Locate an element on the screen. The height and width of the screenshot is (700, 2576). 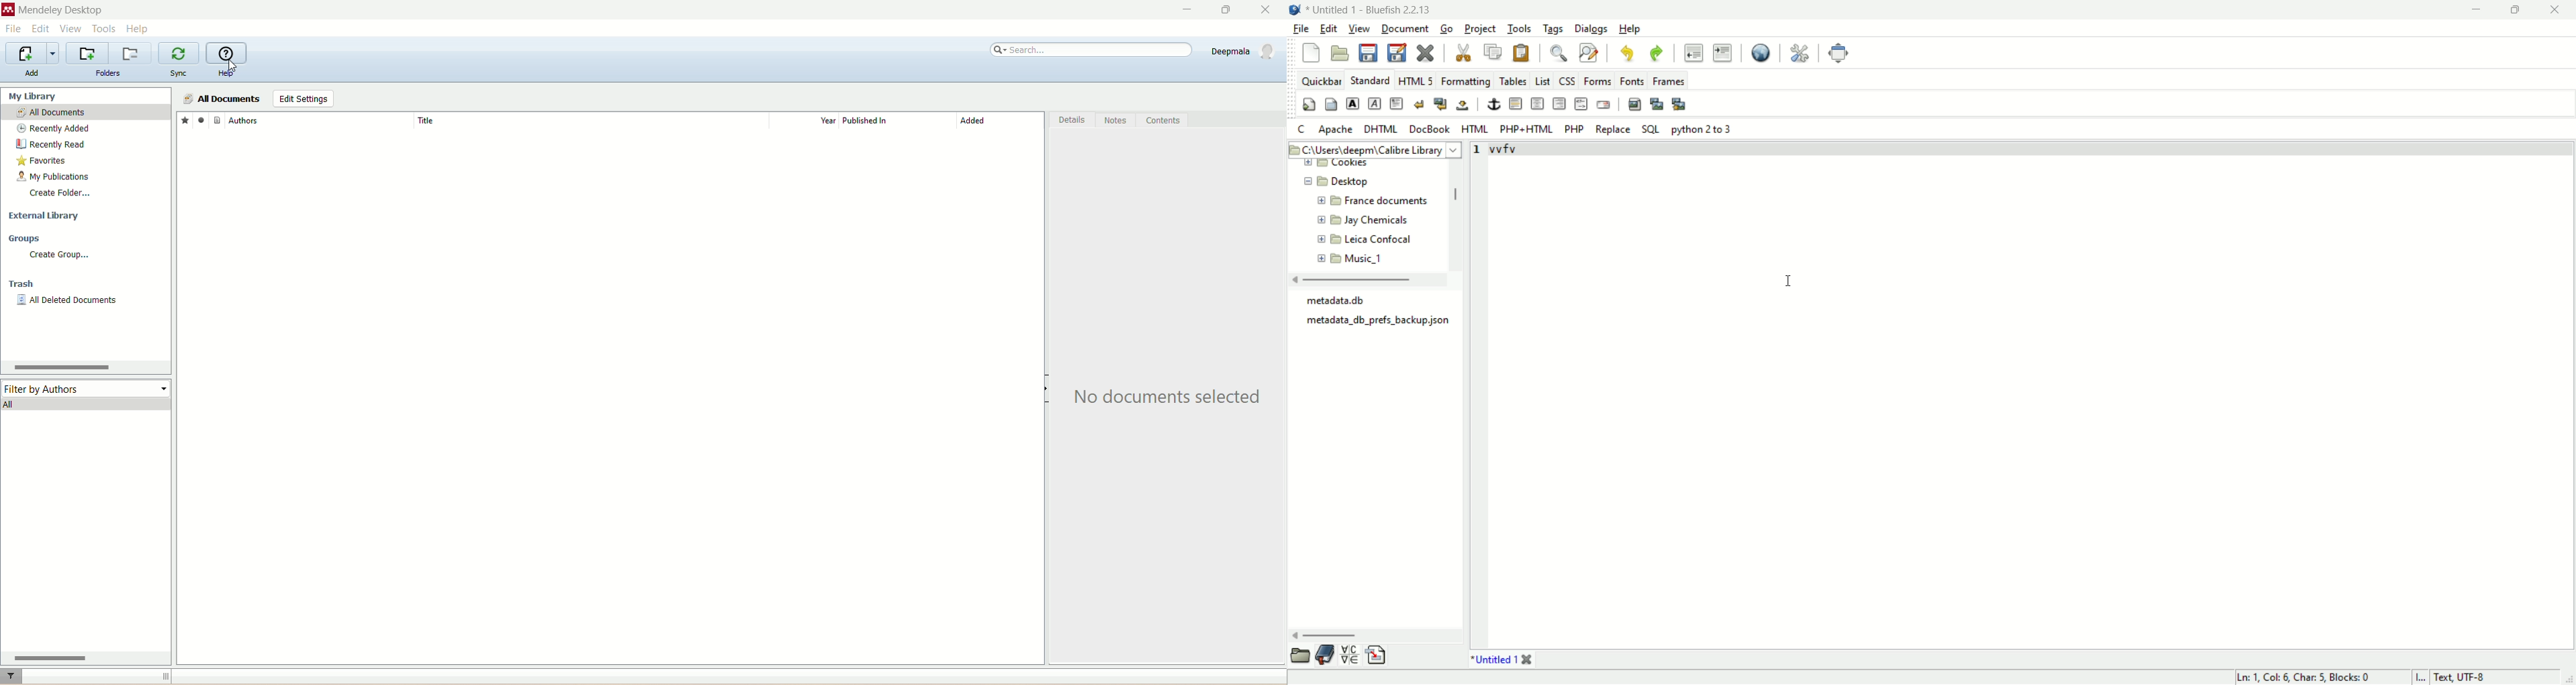
title is located at coordinates (1373, 9).